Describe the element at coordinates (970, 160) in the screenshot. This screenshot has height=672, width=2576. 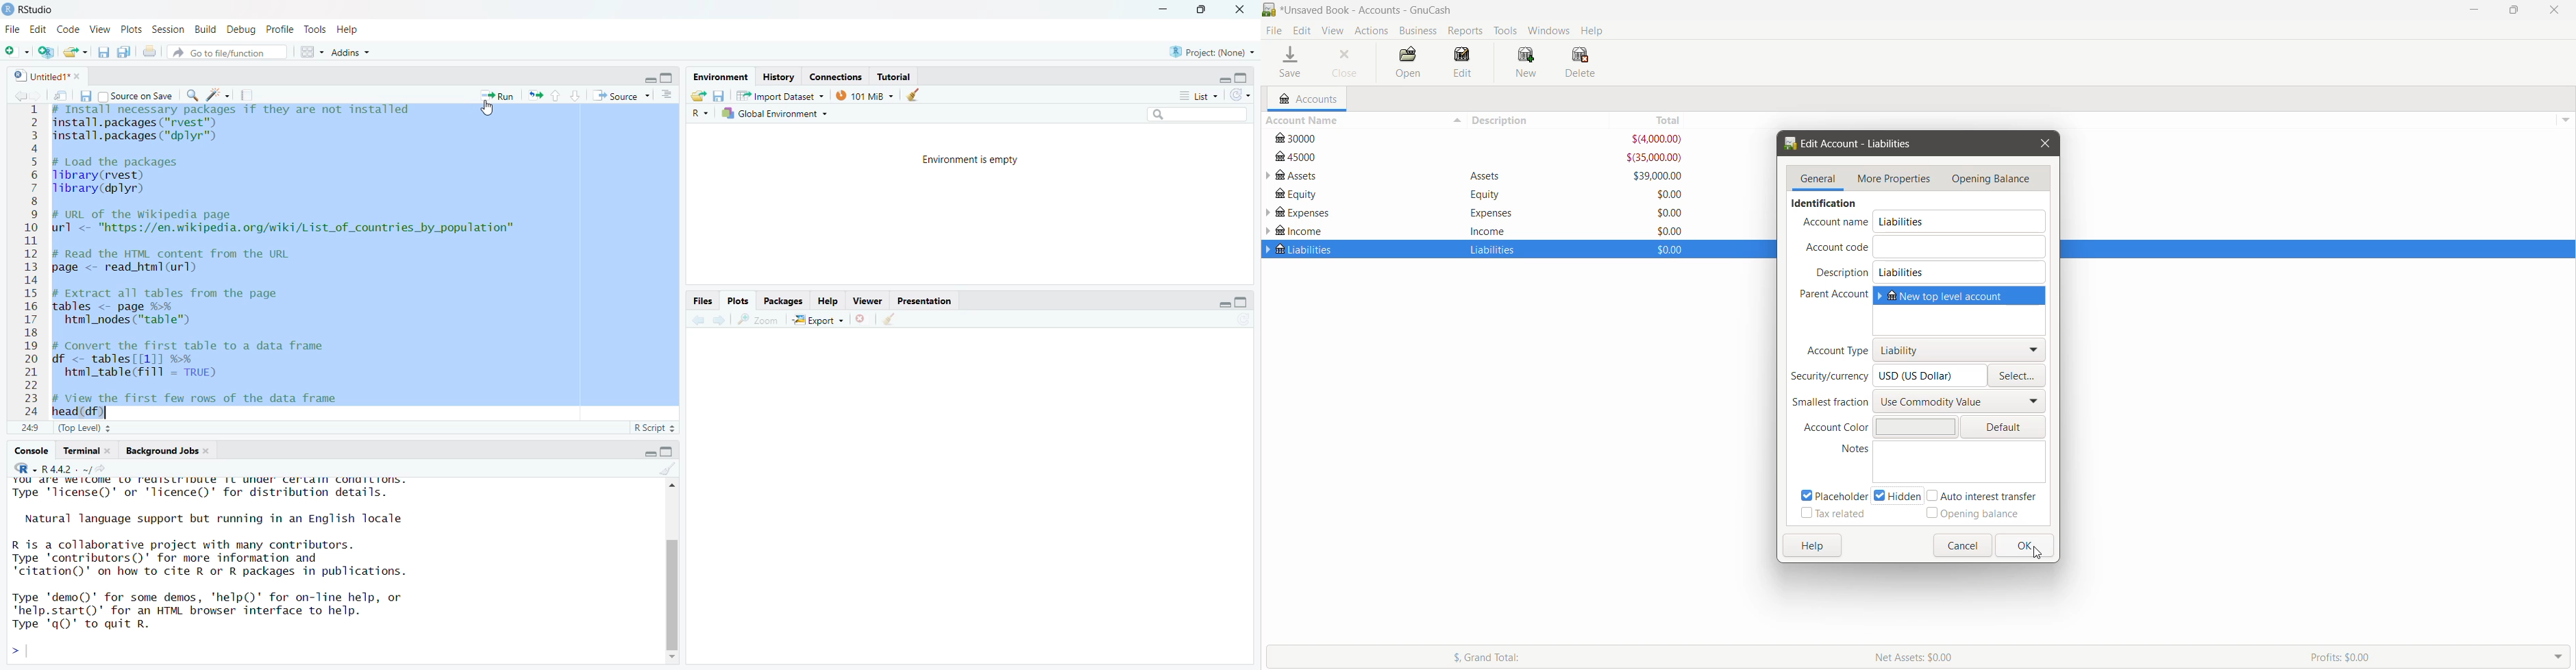
I see `Environment is empty` at that location.